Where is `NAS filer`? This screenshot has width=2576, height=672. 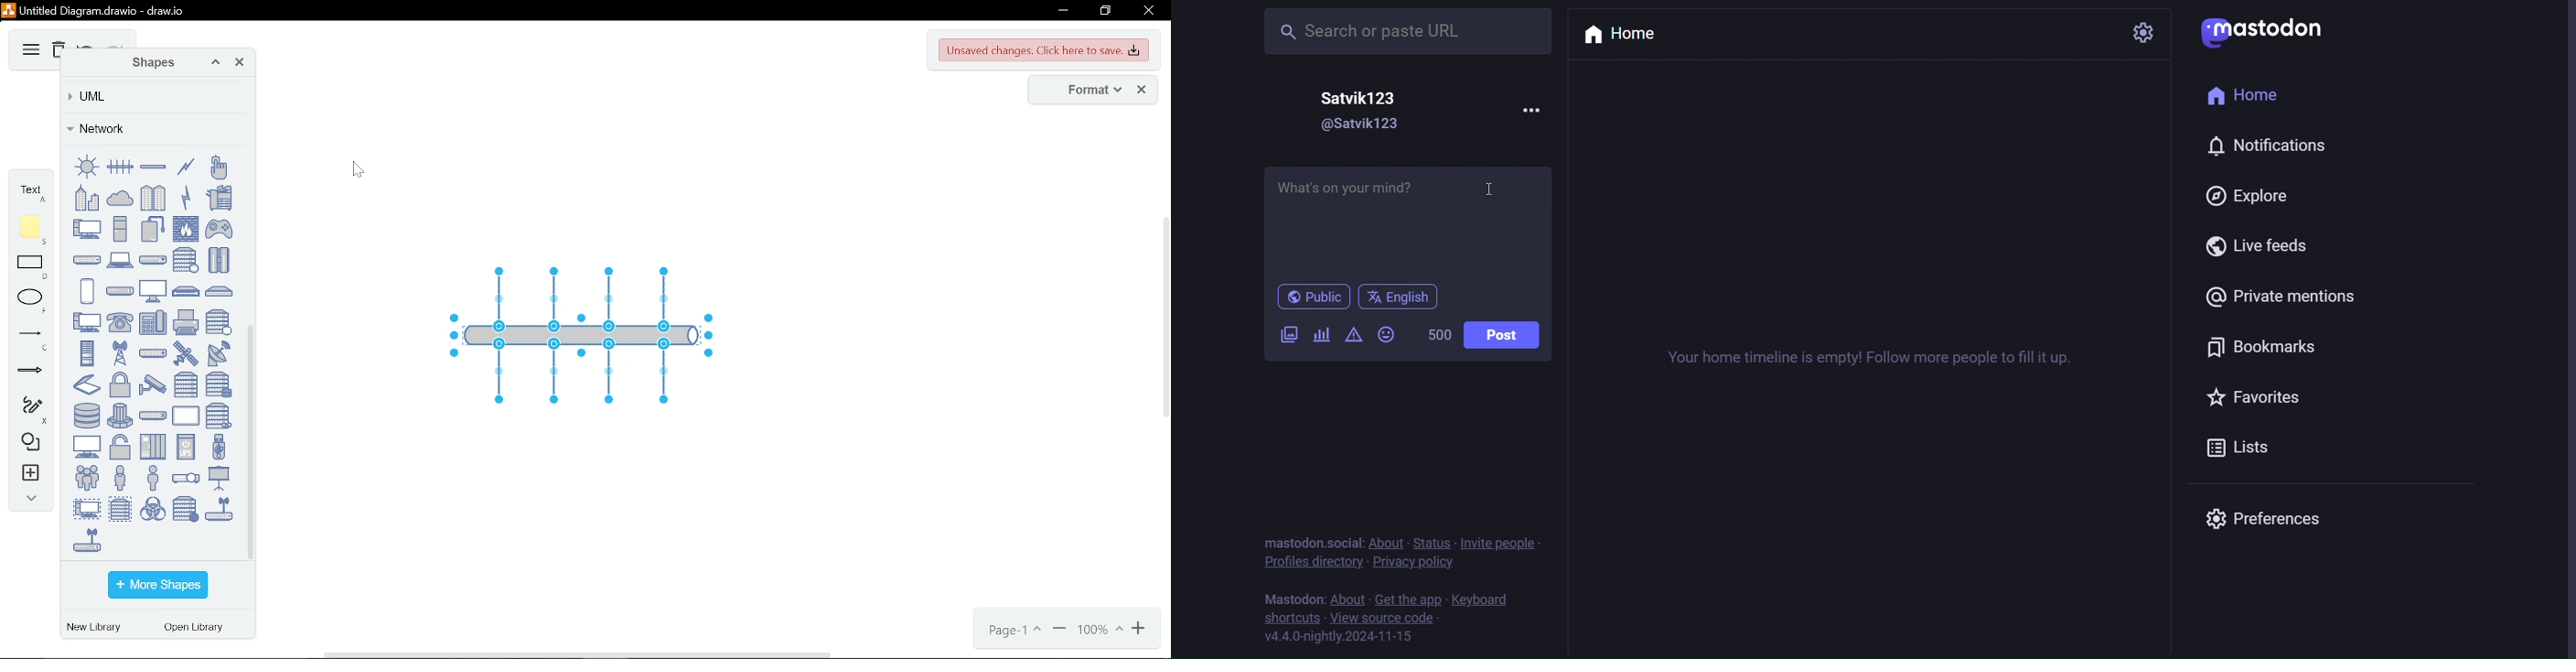
NAS filer is located at coordinates (187, 291).